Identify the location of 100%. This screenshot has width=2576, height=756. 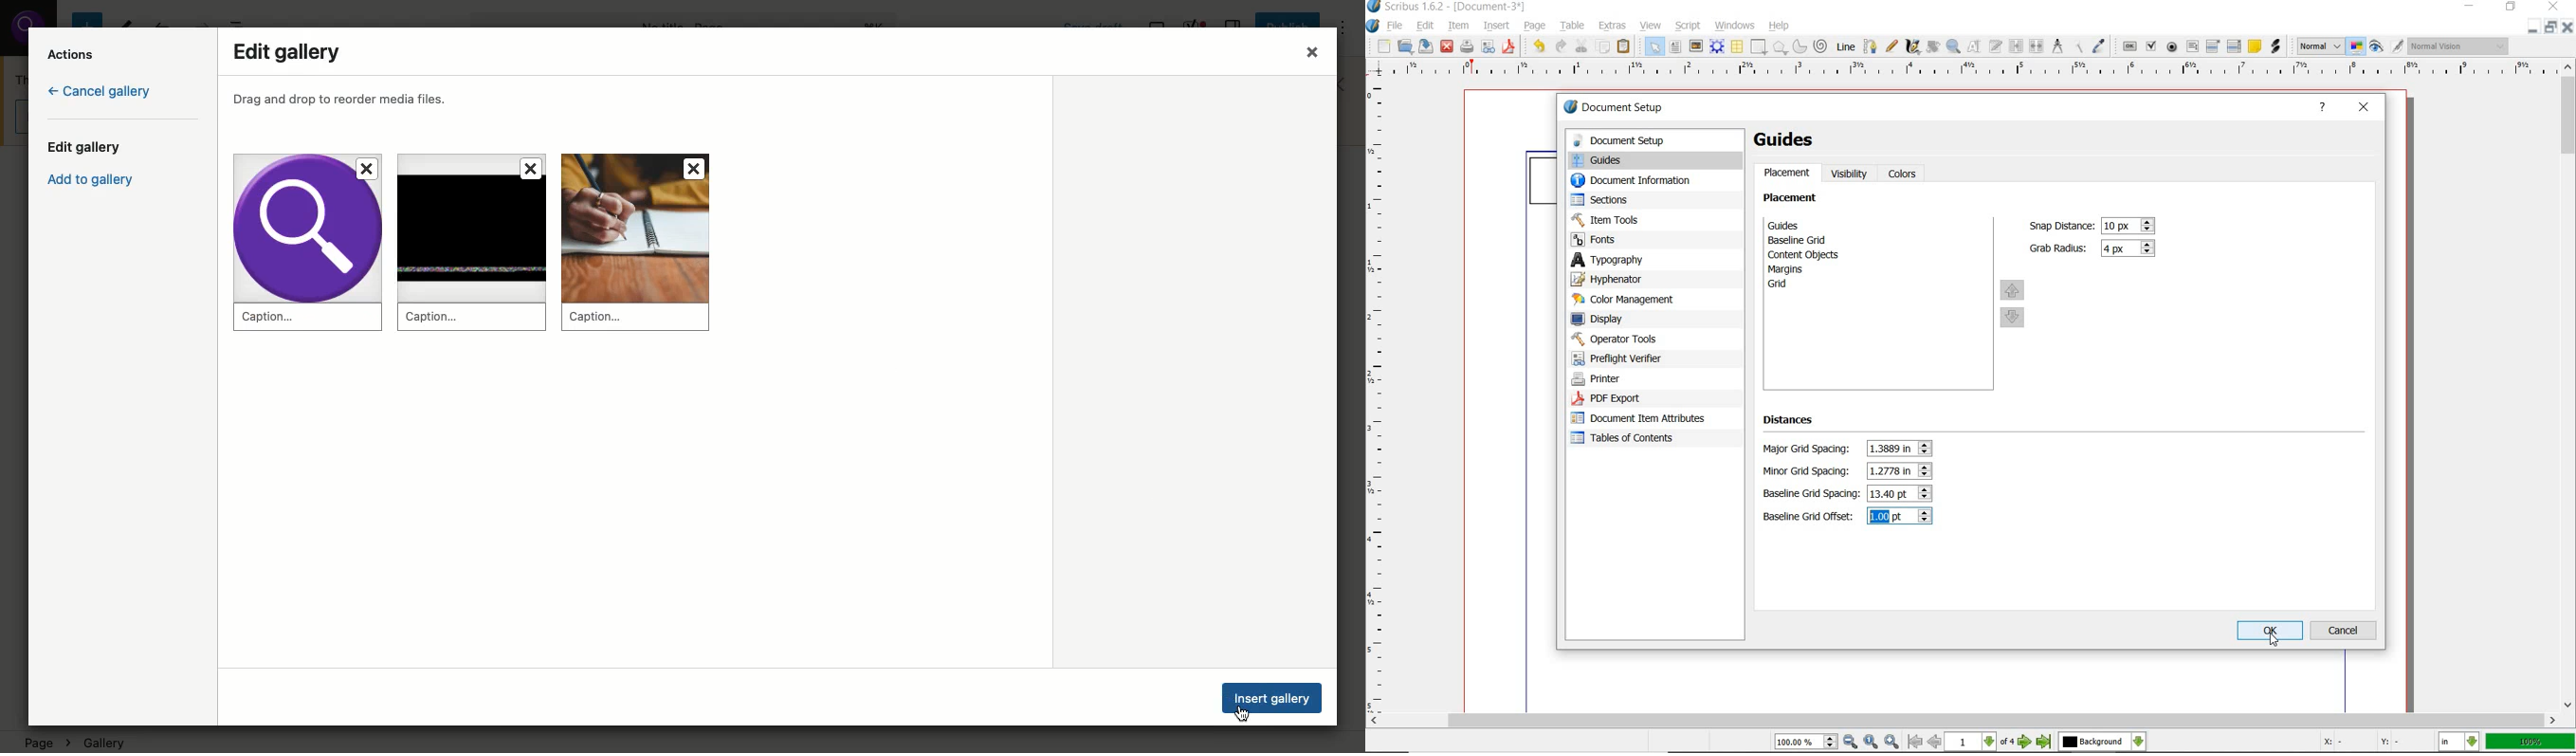
(2532, 741).